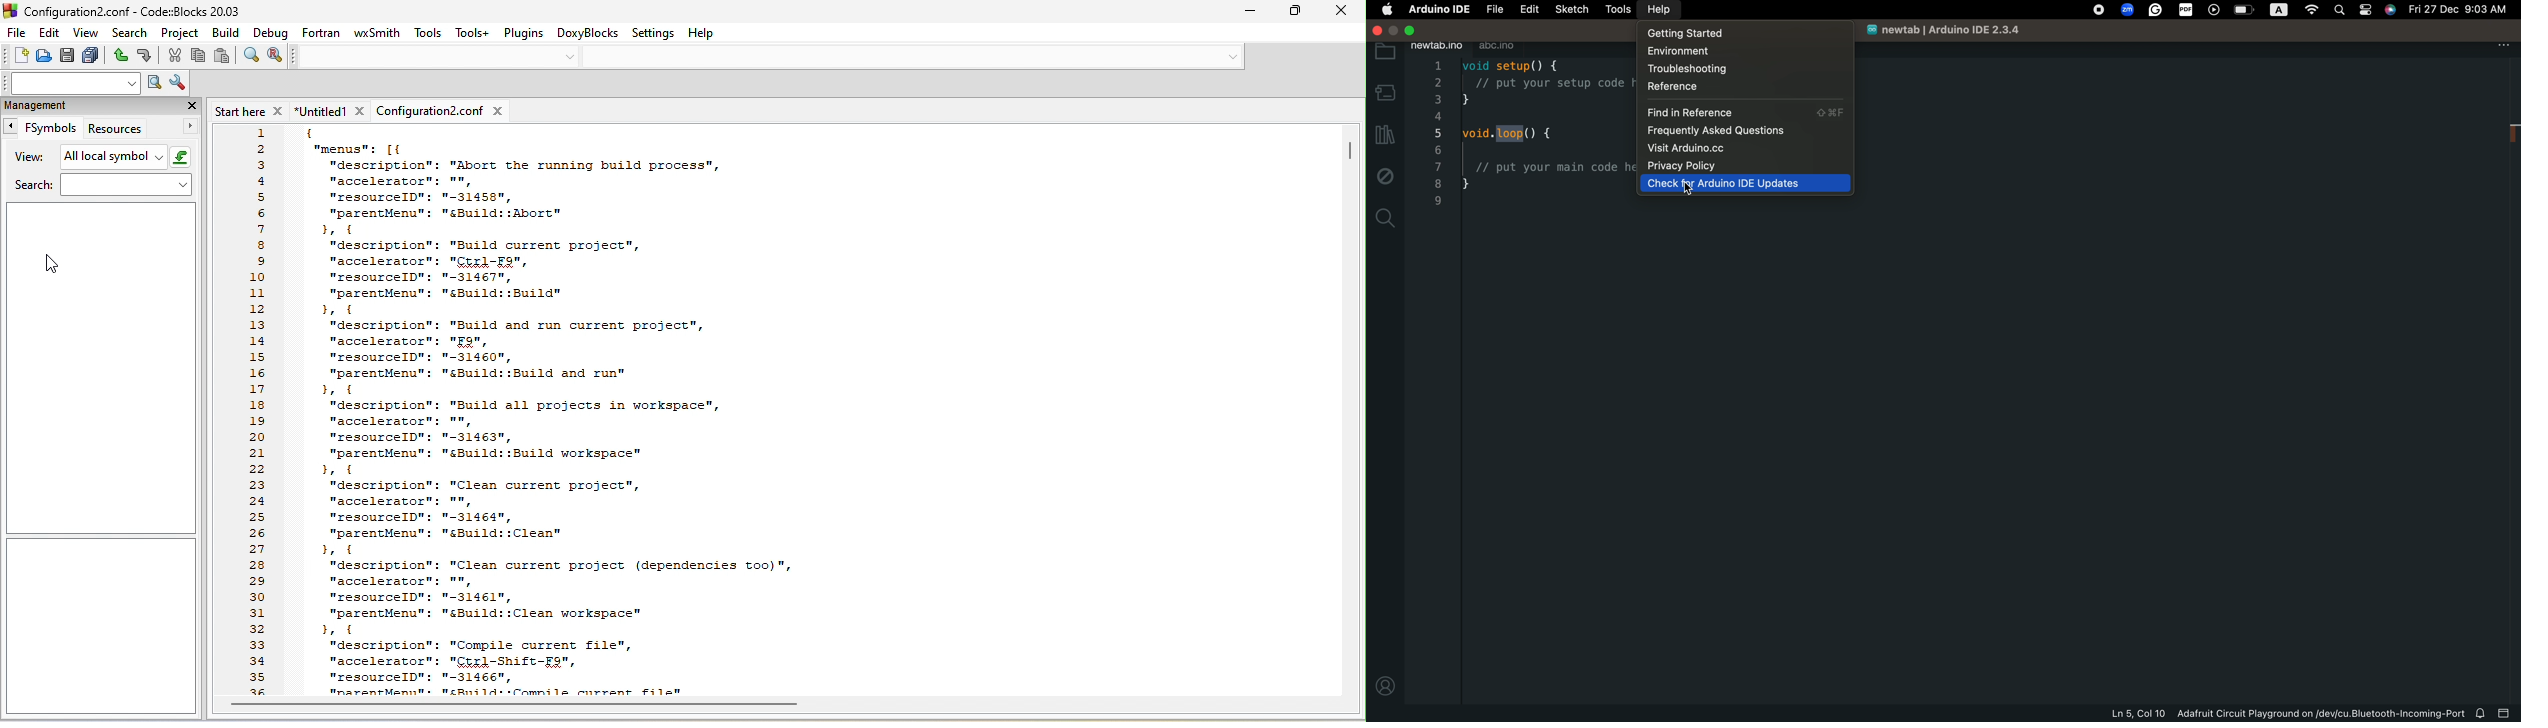 The image size is (2548, 728). Describe the element at coordinates (1438, 46) in the screenshot. I see `newrab.ino` at that location.